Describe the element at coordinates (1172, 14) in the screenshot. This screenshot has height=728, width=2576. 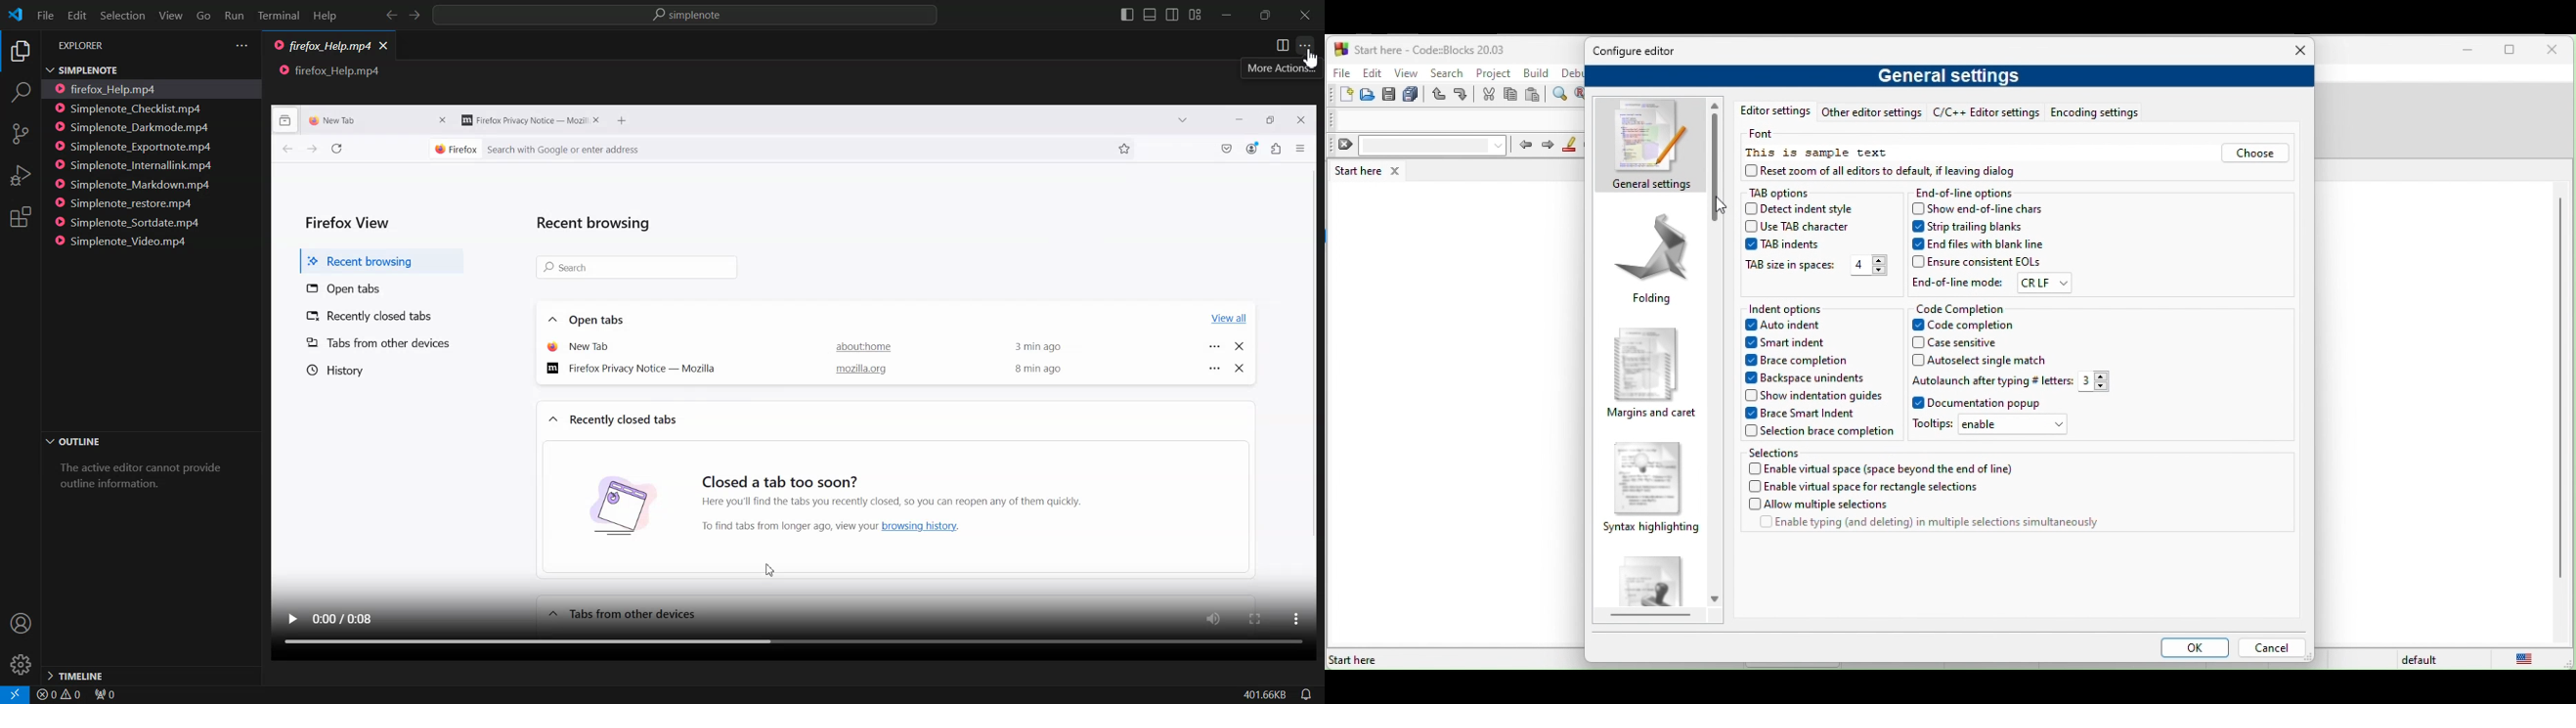
I see `Toggle secondary side bar` at that location.